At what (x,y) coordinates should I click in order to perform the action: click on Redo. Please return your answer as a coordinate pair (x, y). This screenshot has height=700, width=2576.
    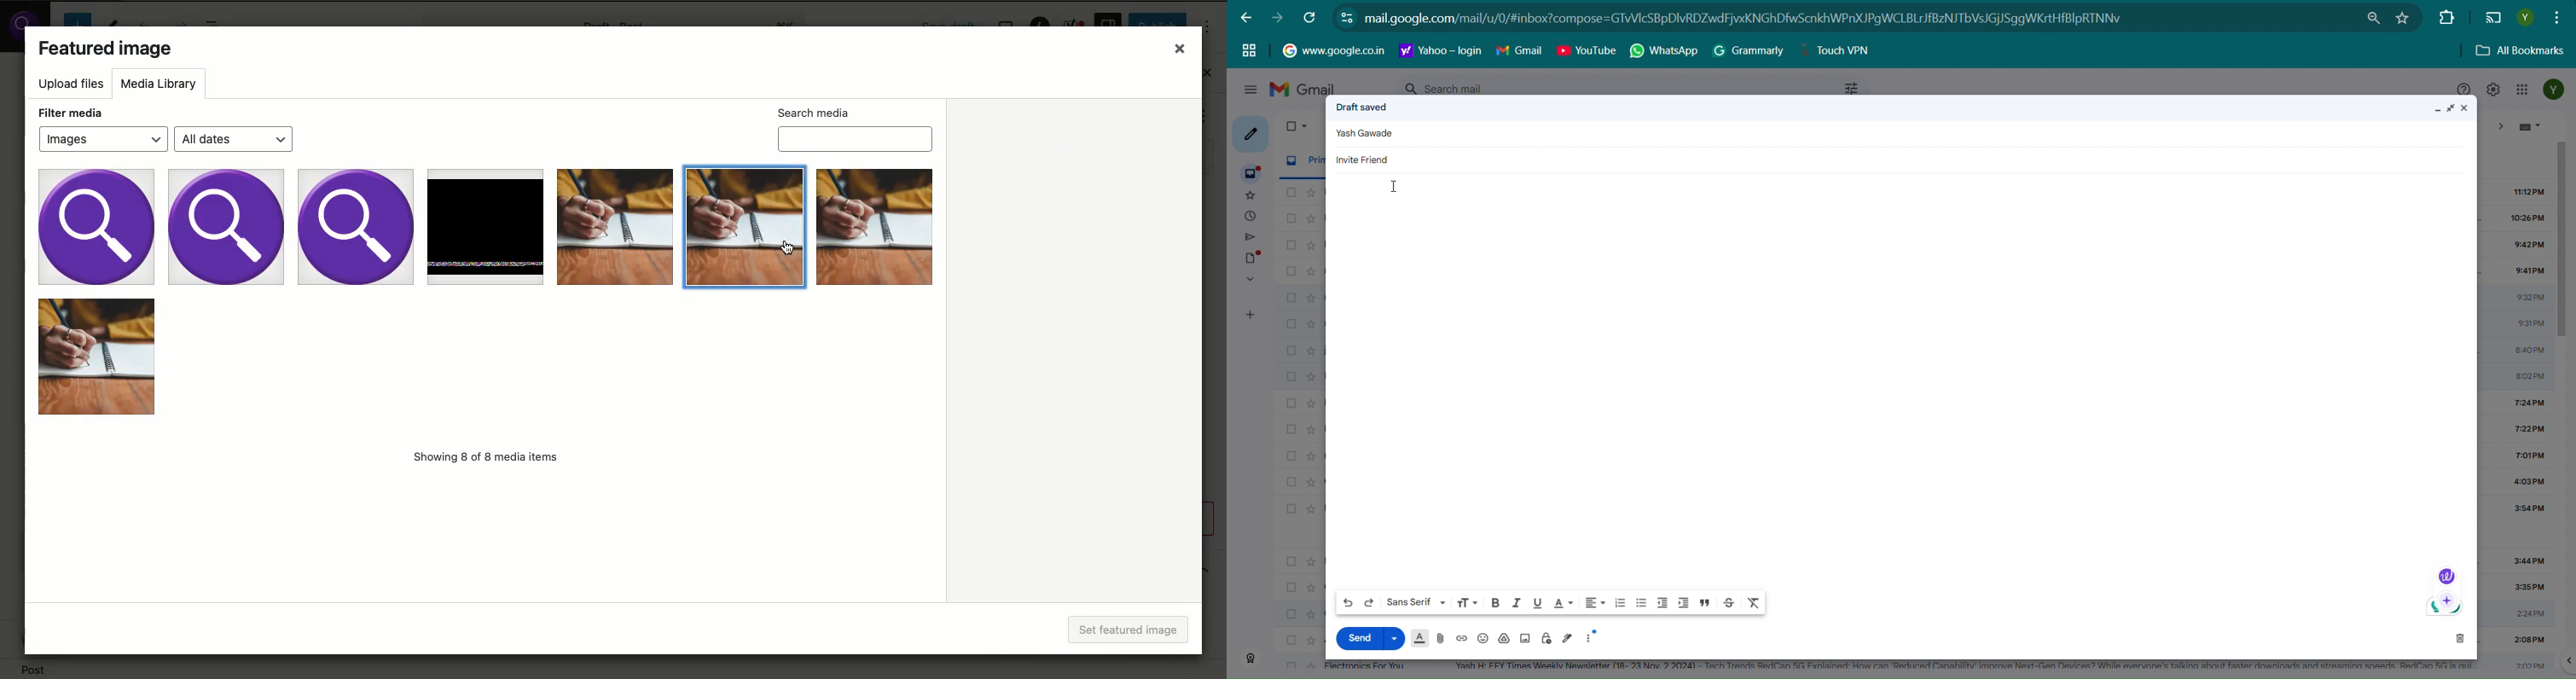
    Looking at the image, I should click on (1369, 602).